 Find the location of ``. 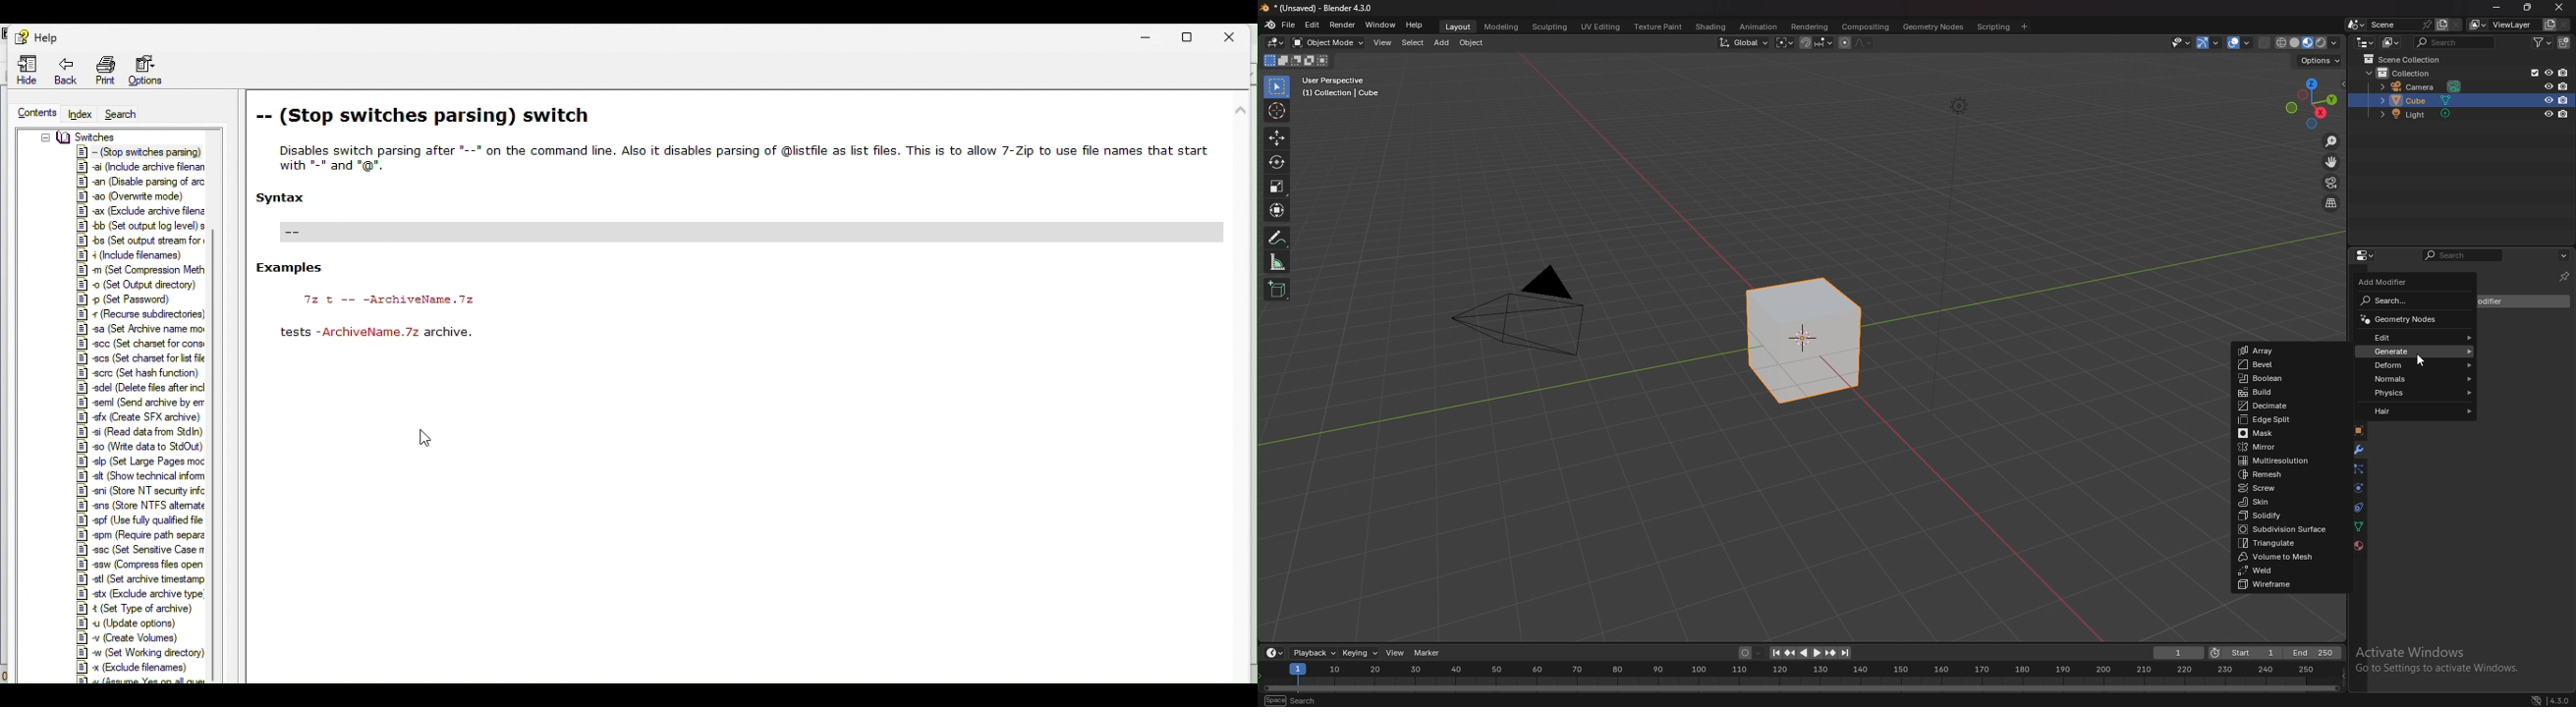

 is located at coordinates (142, 462).